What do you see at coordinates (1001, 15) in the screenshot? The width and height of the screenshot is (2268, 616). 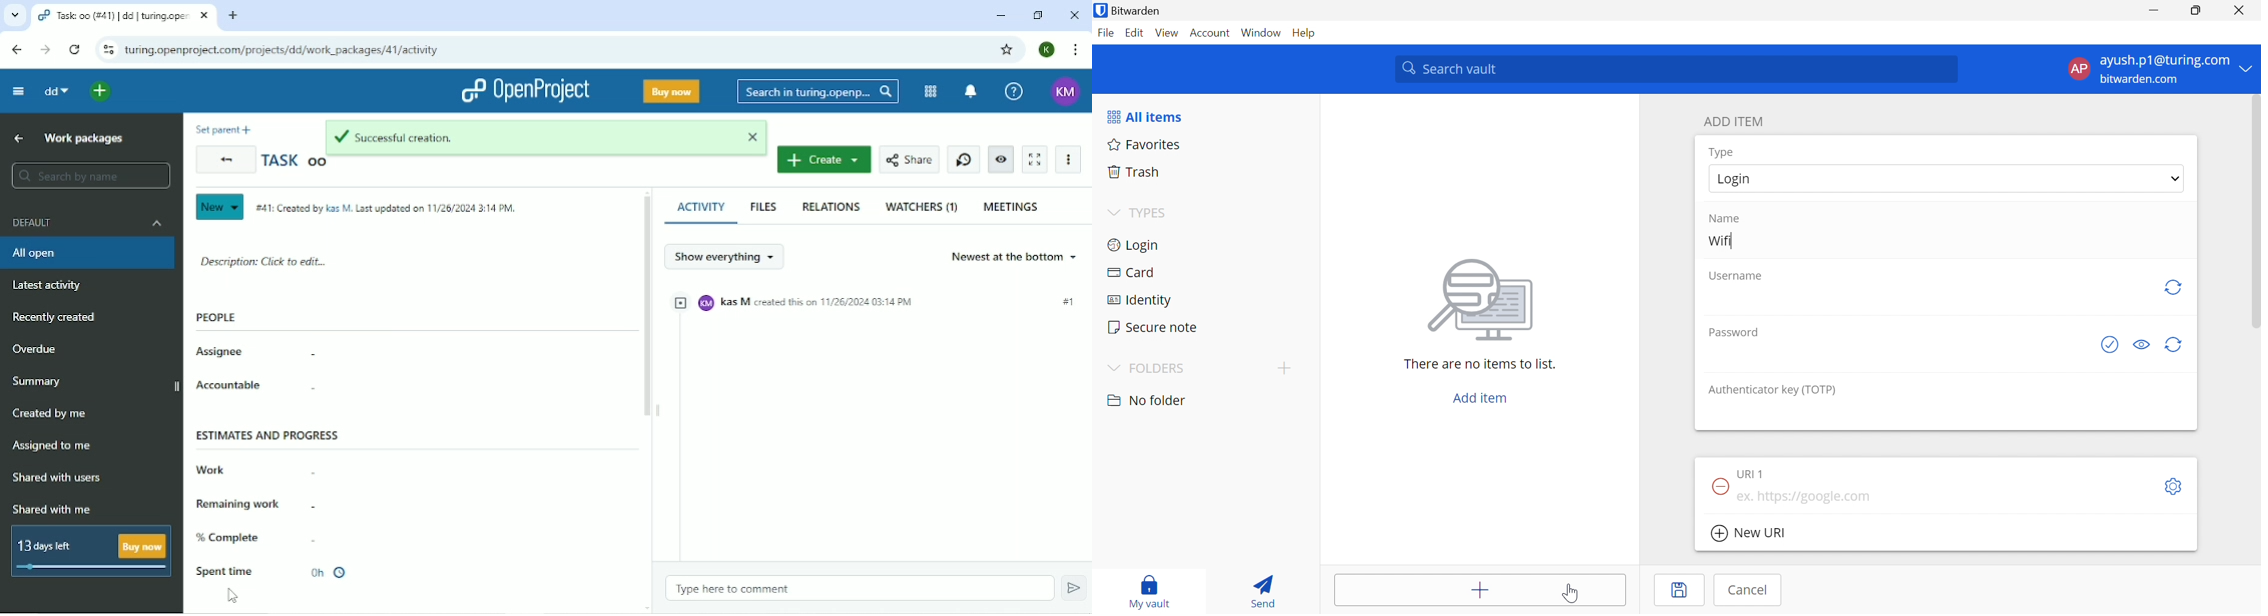 I see `Minimize` at bounding box center [1001, 15].